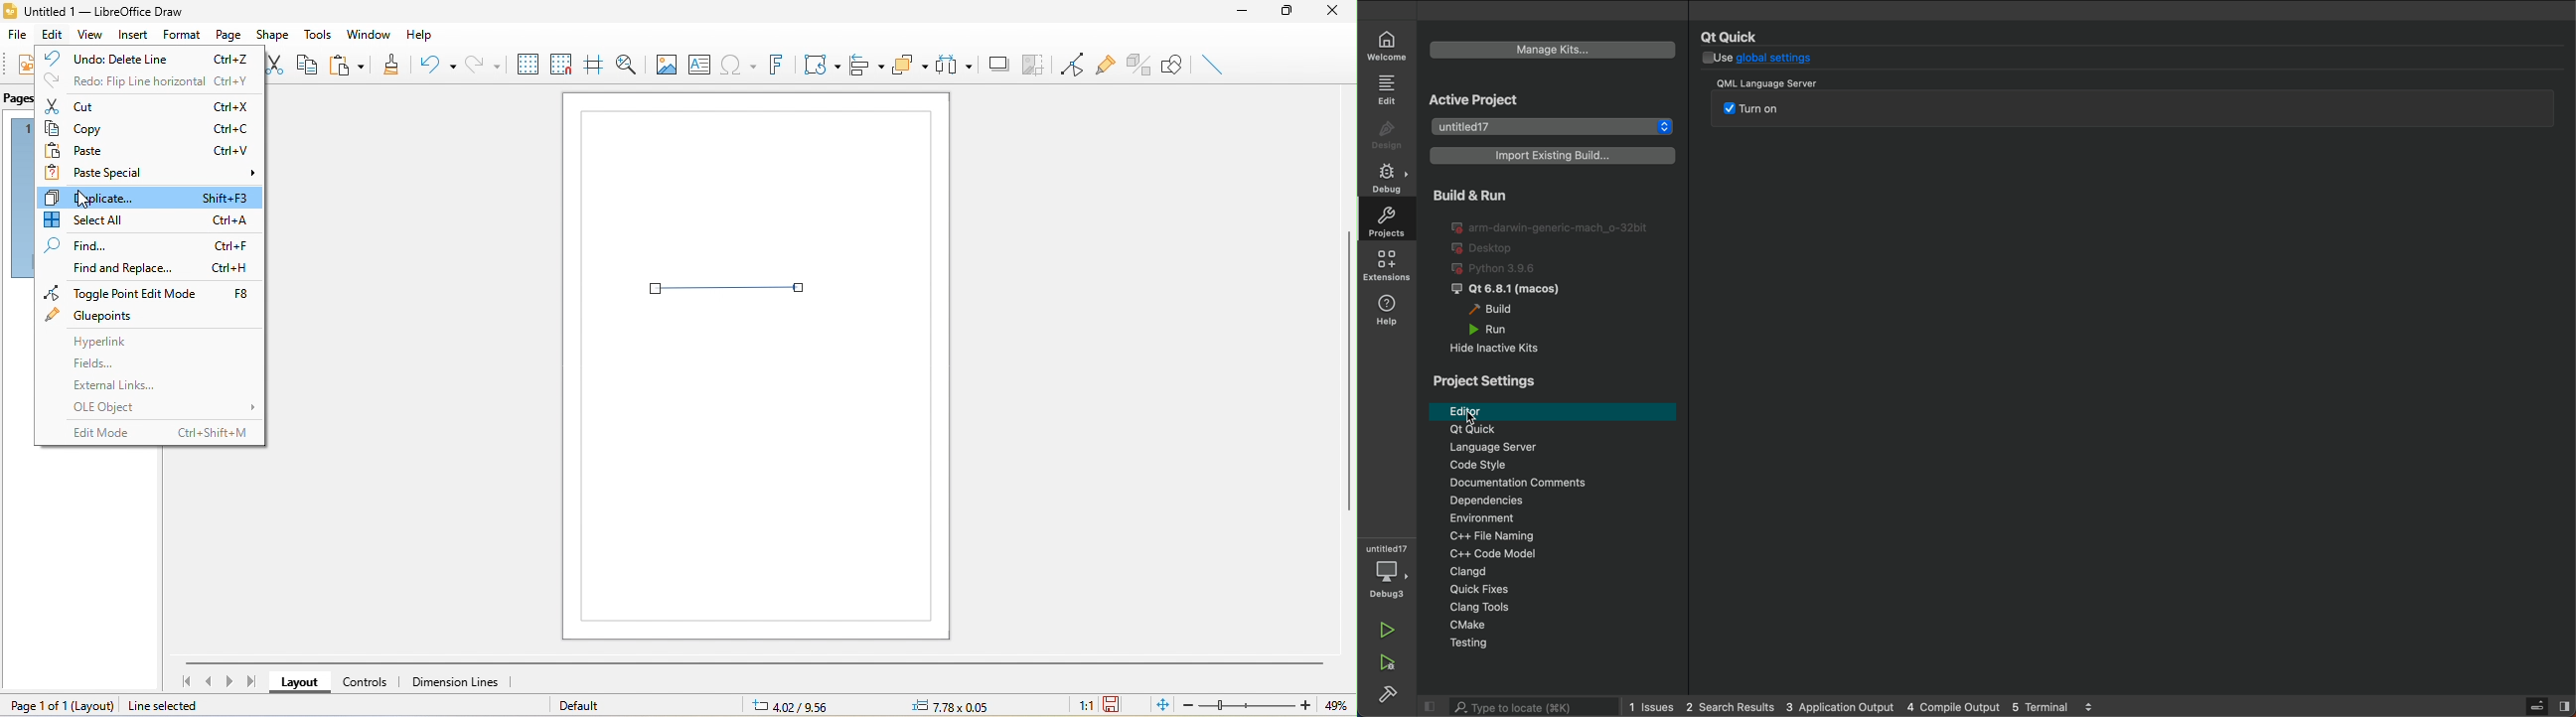 This screenshot has width=2576, height=728. Describe the element at coordinates (464, 682) in the screenshot. I see `dimension lines` at that location.